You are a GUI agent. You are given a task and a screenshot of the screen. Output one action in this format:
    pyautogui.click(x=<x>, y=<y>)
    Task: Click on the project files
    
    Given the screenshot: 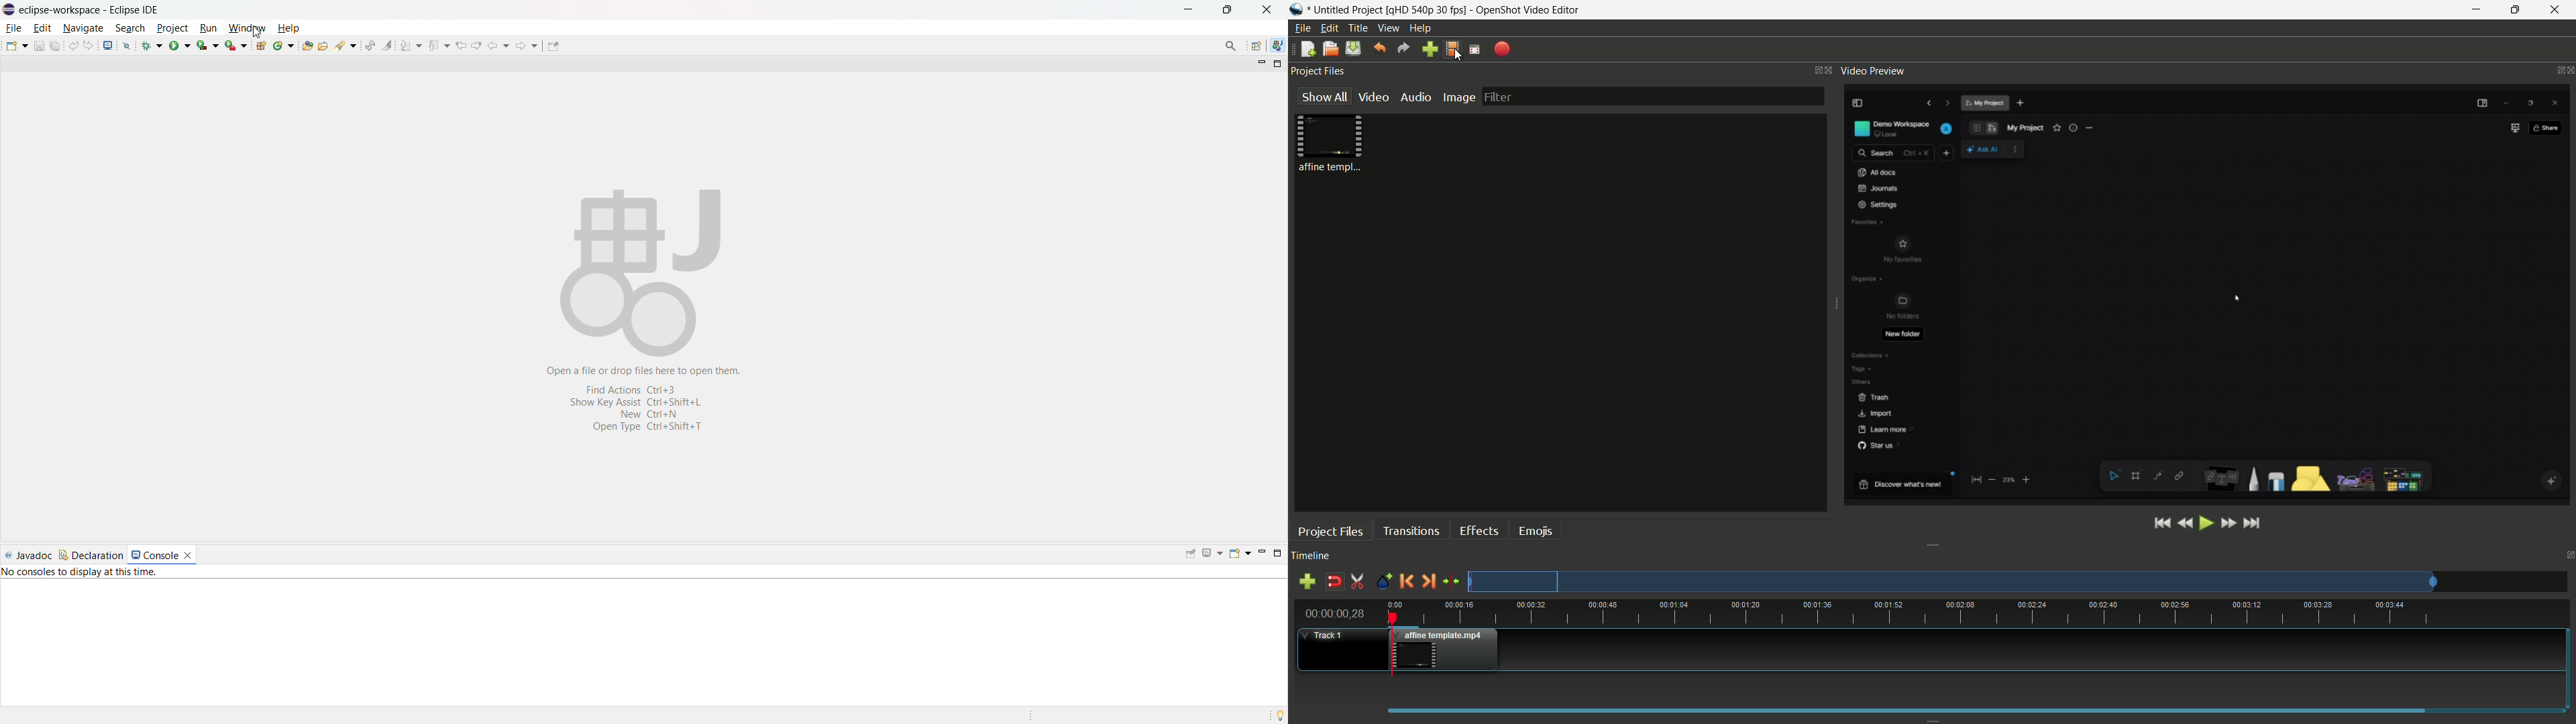 What is the action you would take?
    pyautogui.click(x=1318, y=70)
    